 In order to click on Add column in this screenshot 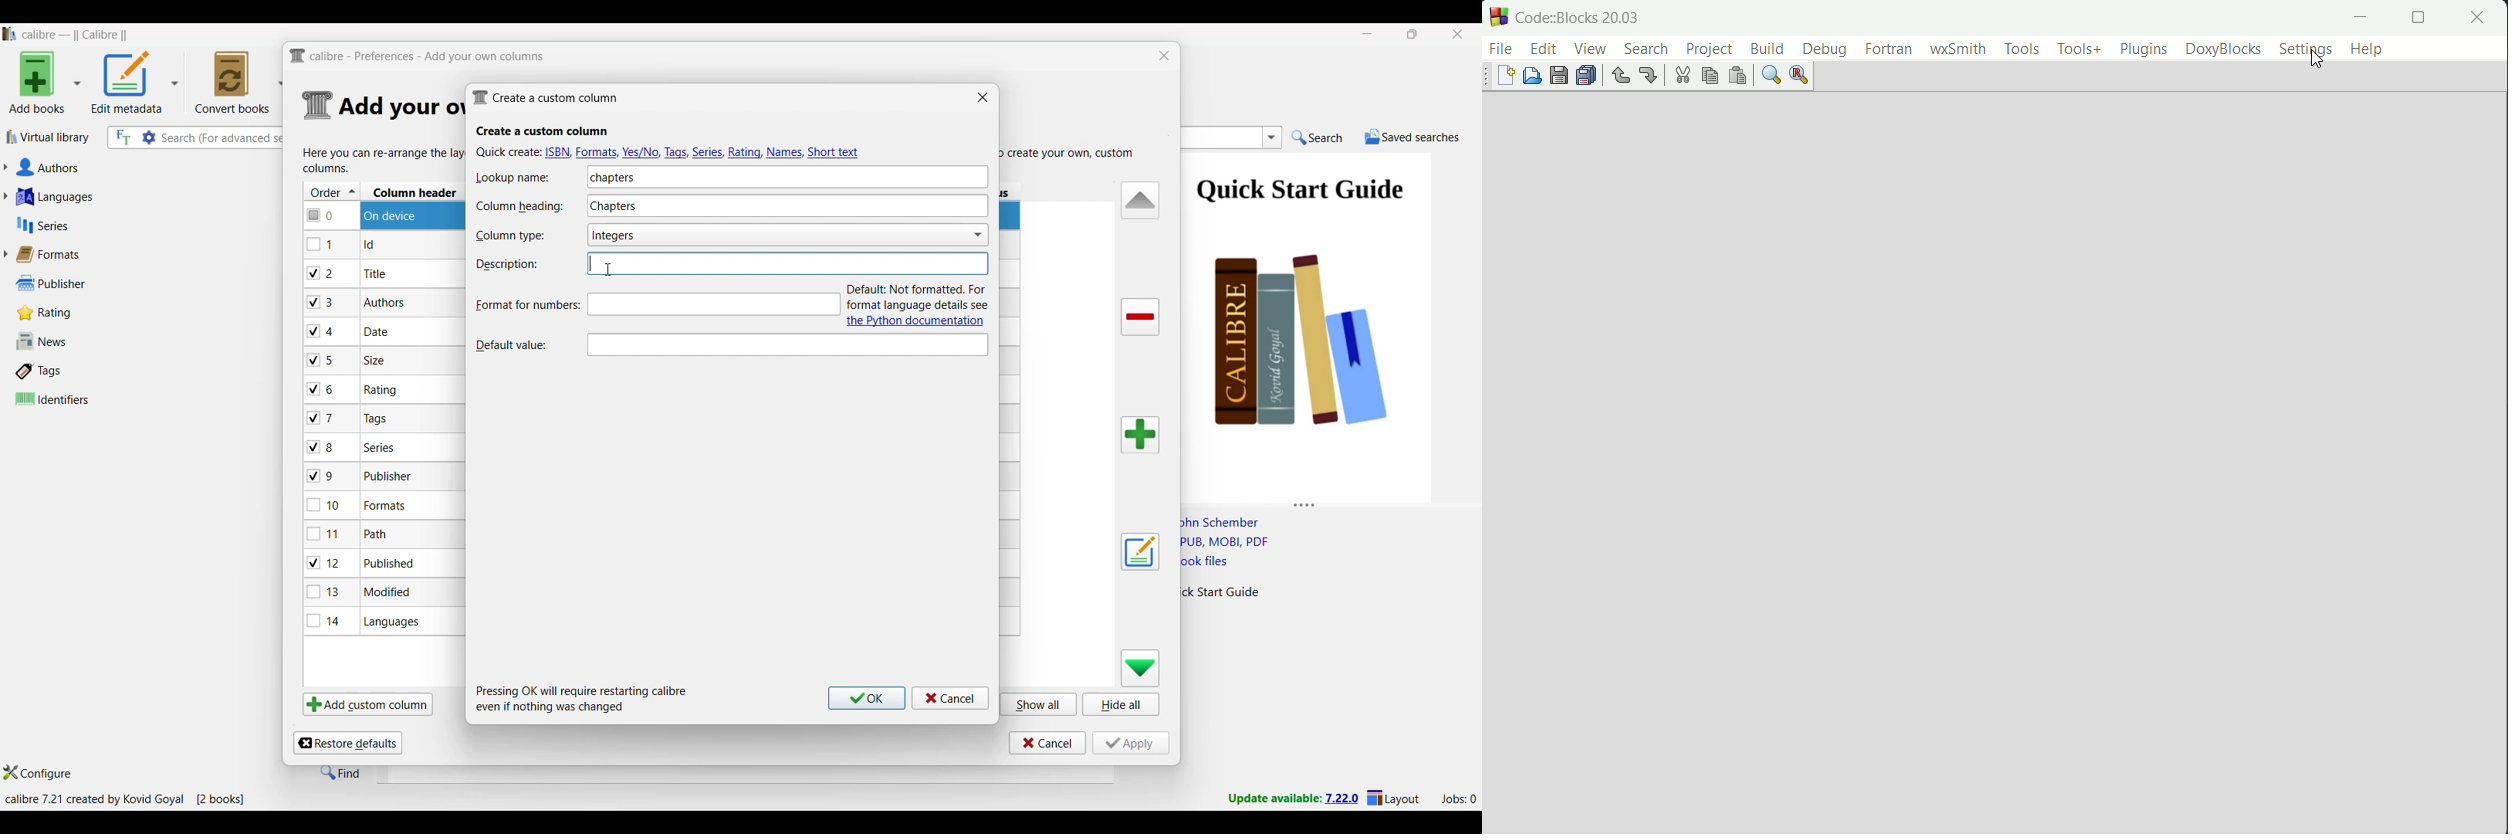, I will do `click(1141, 435)`.